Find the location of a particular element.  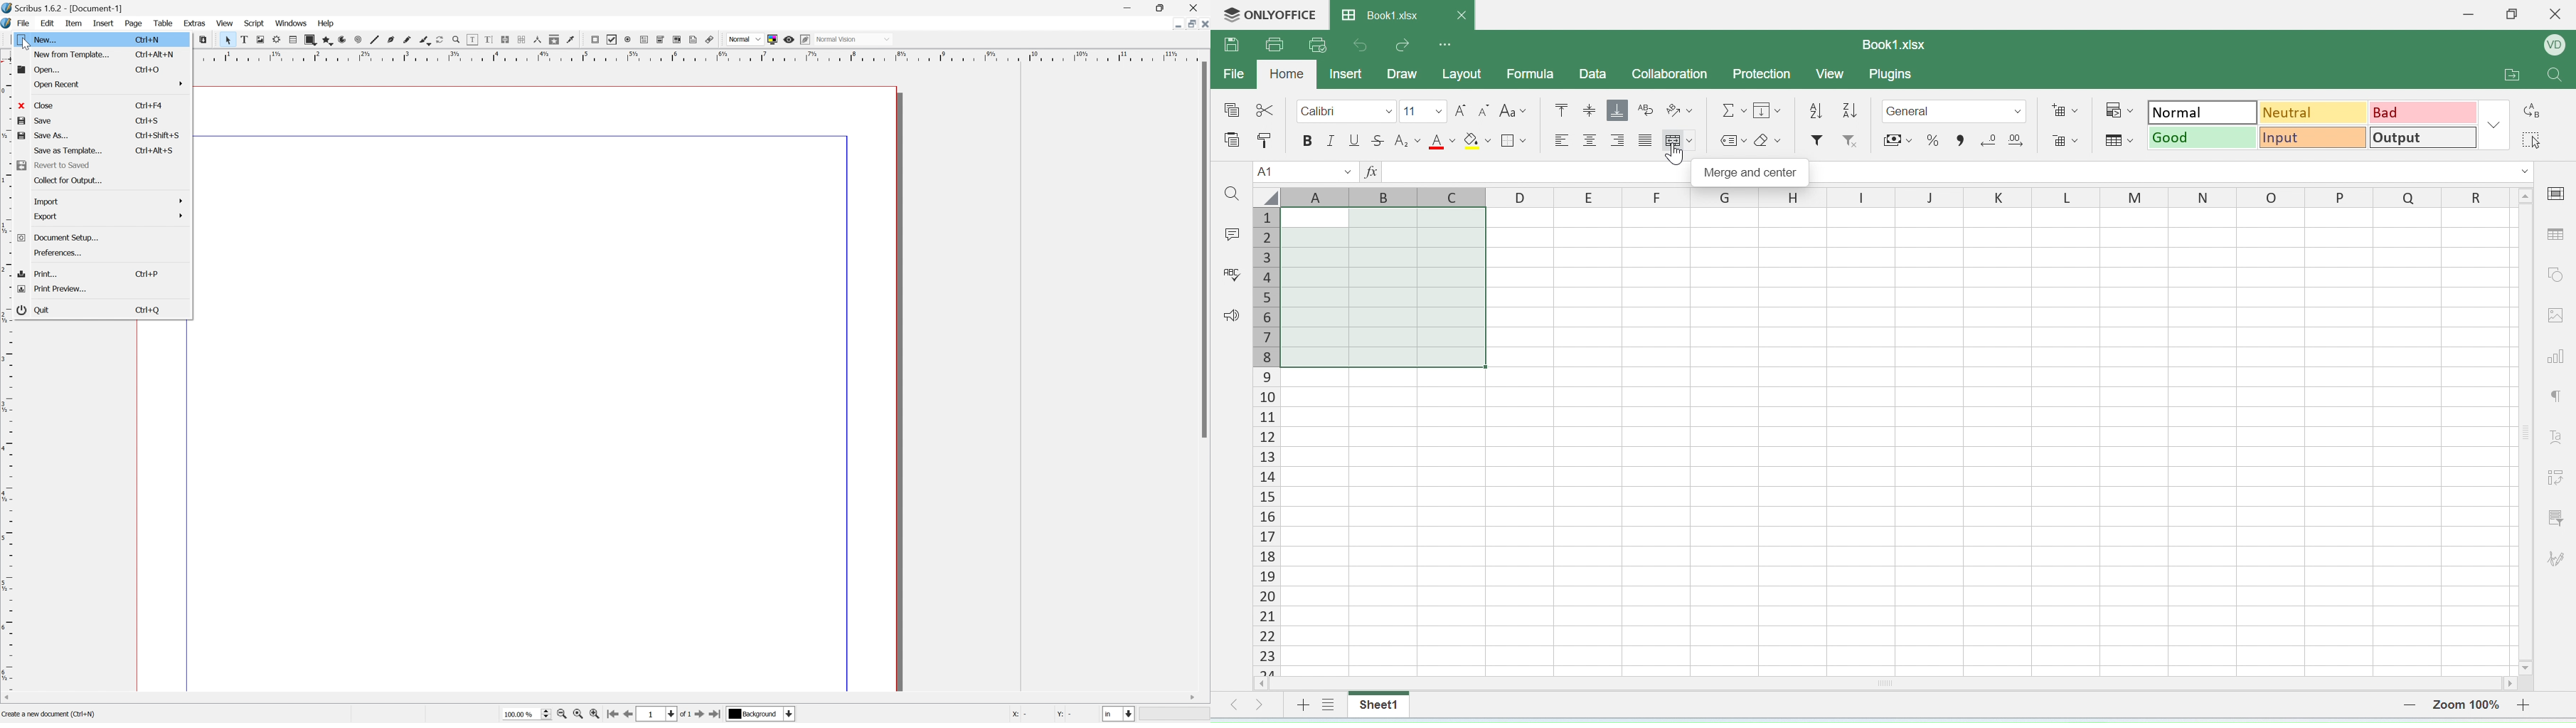

add decimal point is located at coordinates (2013, 139).